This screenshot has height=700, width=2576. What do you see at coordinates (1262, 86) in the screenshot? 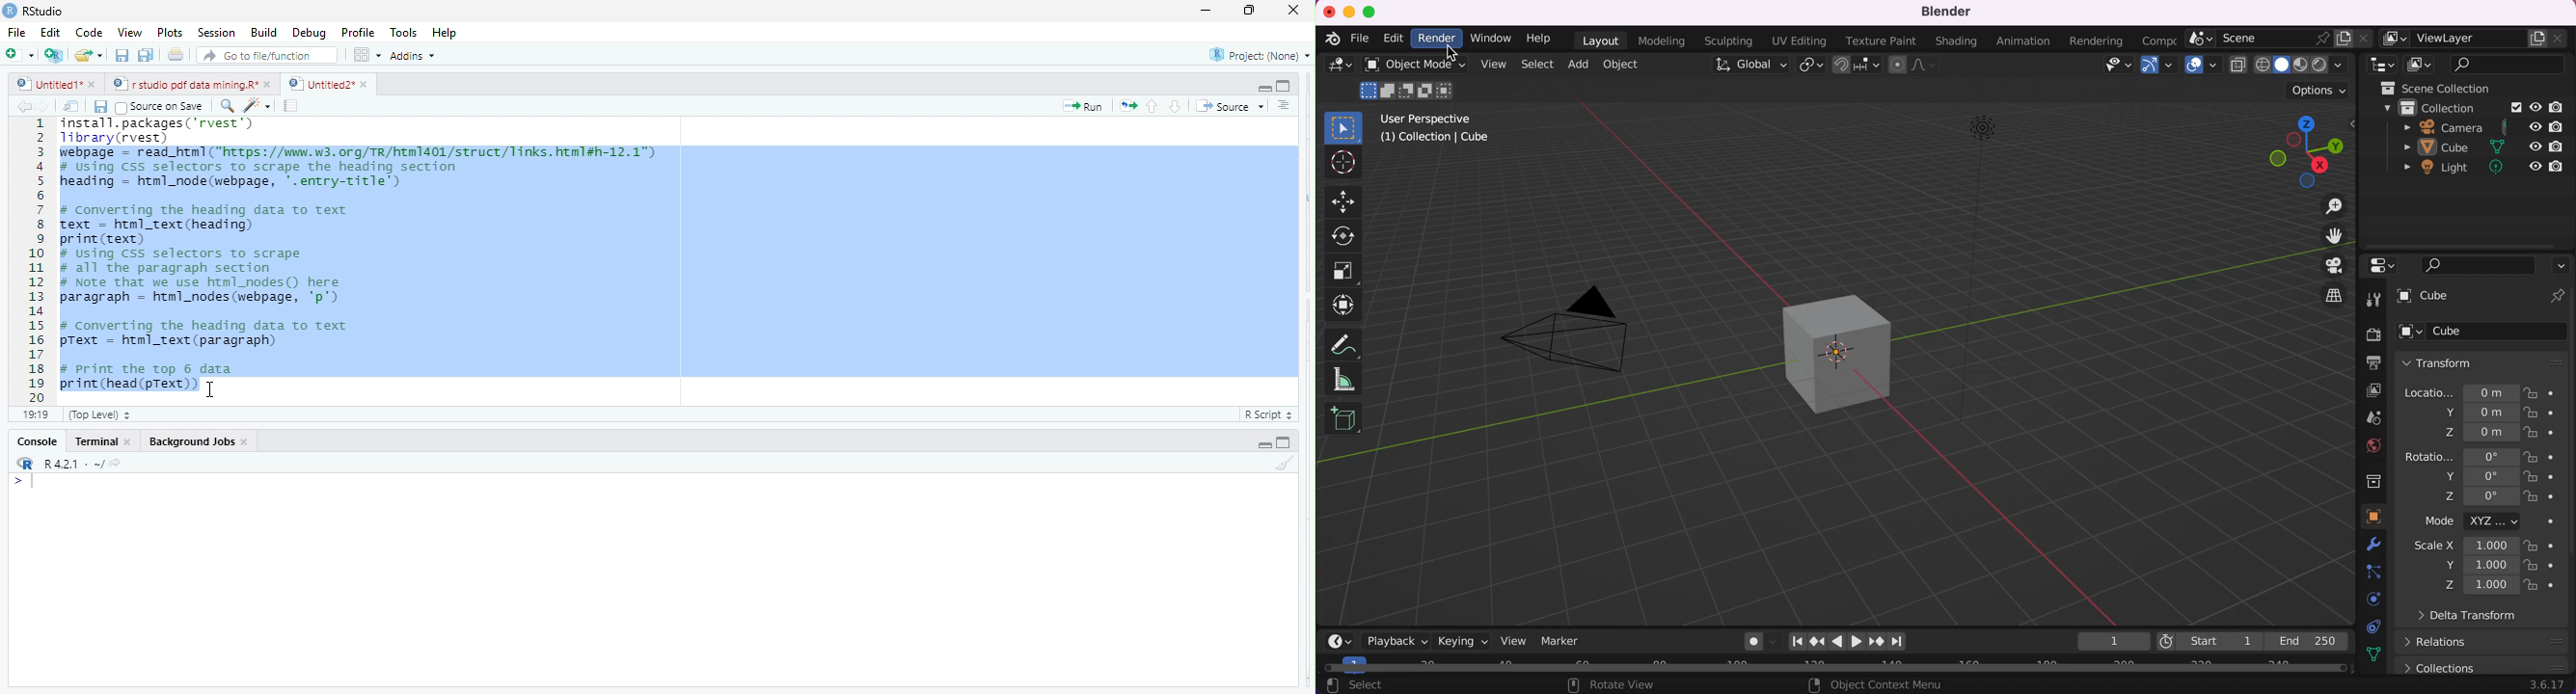
I see `hide r script` at bounding box center [1262, 86].